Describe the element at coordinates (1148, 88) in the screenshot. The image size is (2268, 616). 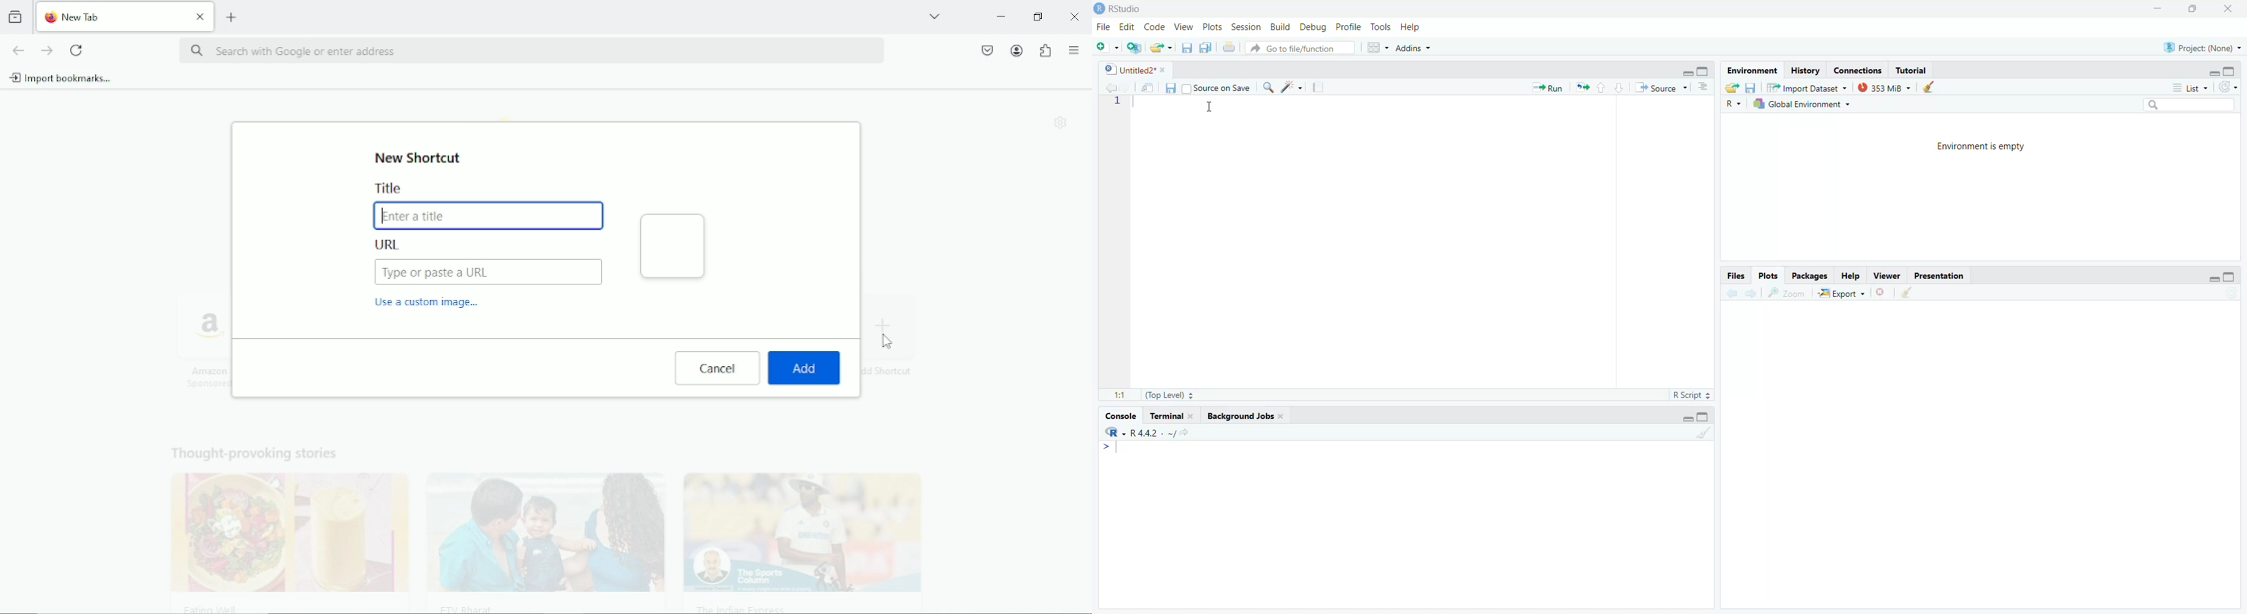
I see `show in new window` at that location.